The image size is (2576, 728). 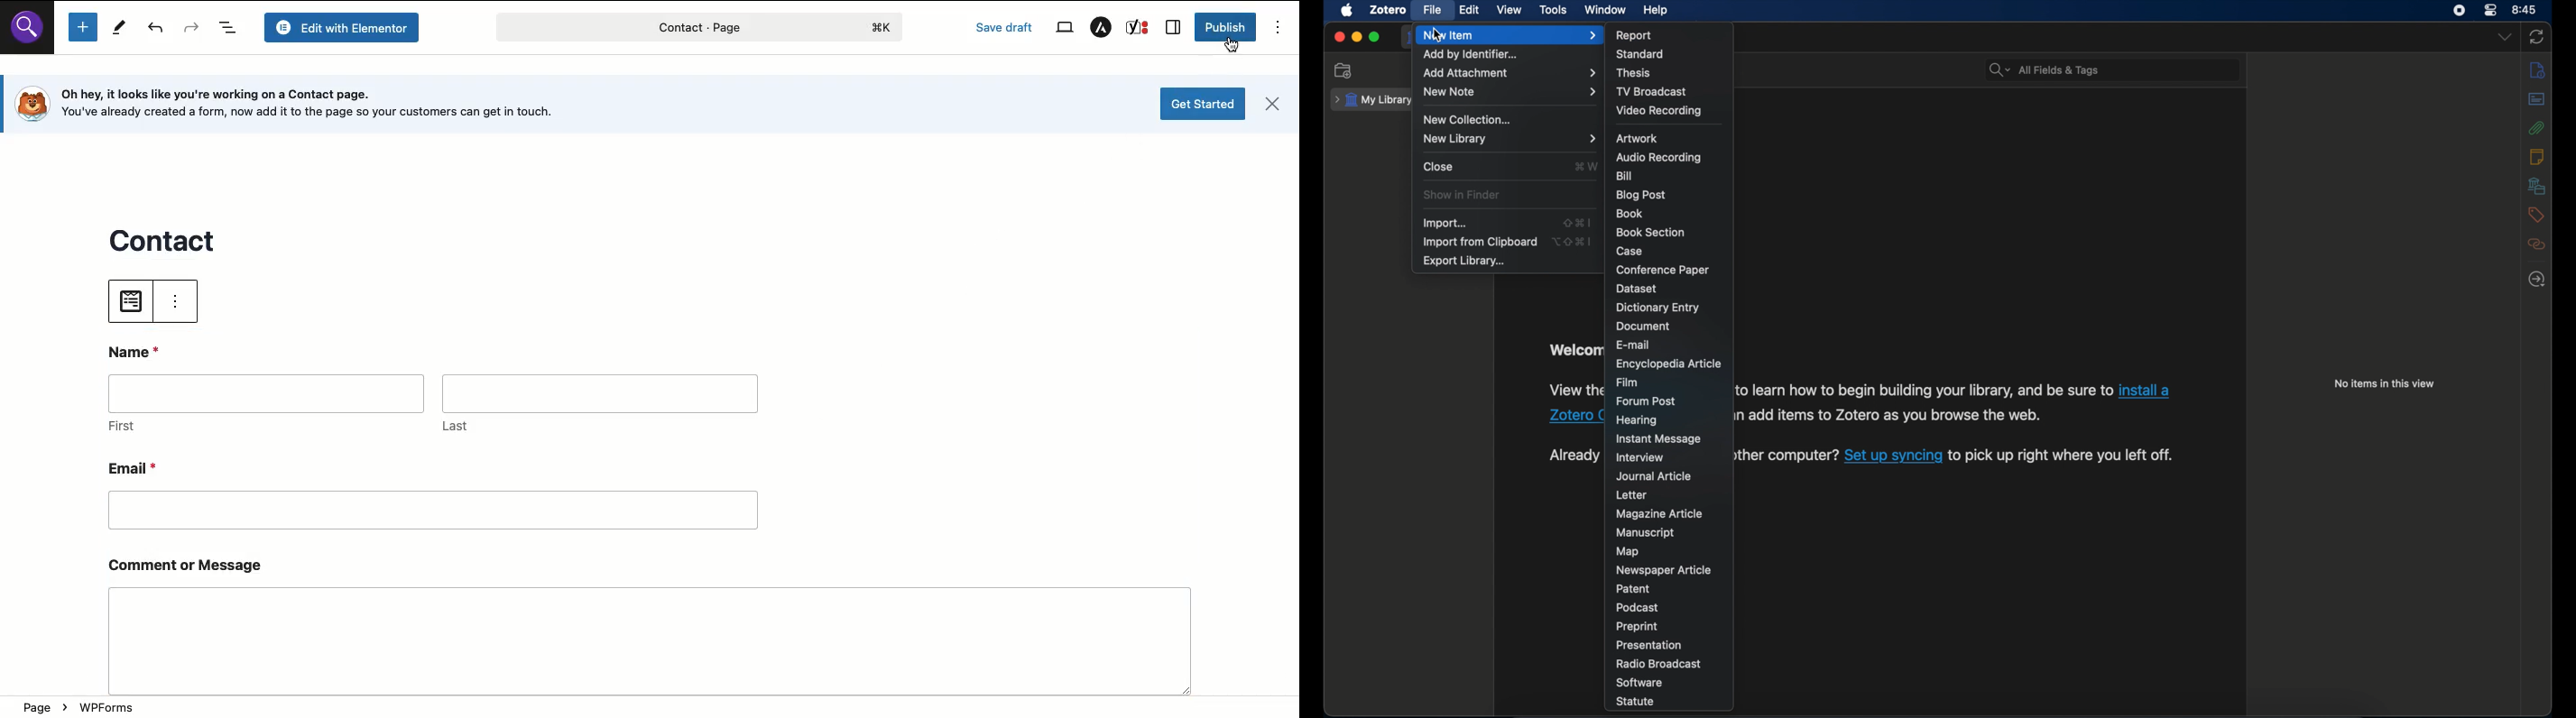 What do you see at coordinates (1138, 27) in the screenshot?
I see `Yoast` at bounding box center [1138, 27].